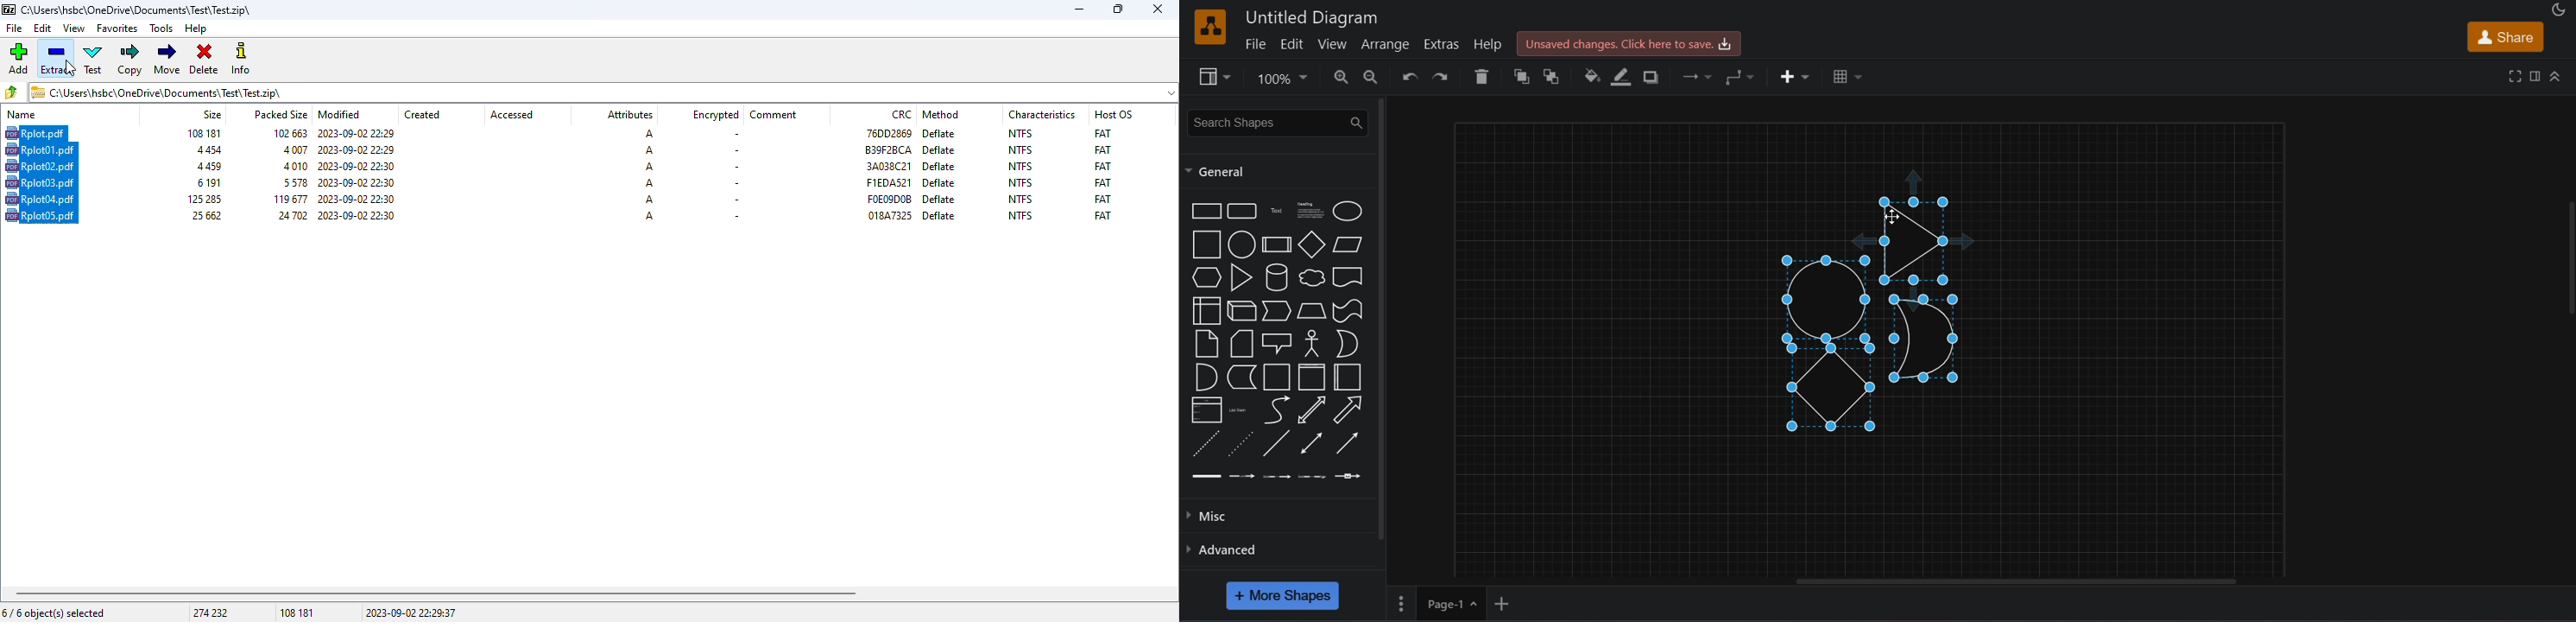 The width and height of the screenshot is (2576, 644). Describe the element at coordinates (1310, 279) in the screenshot. I see `cloud` at that location.